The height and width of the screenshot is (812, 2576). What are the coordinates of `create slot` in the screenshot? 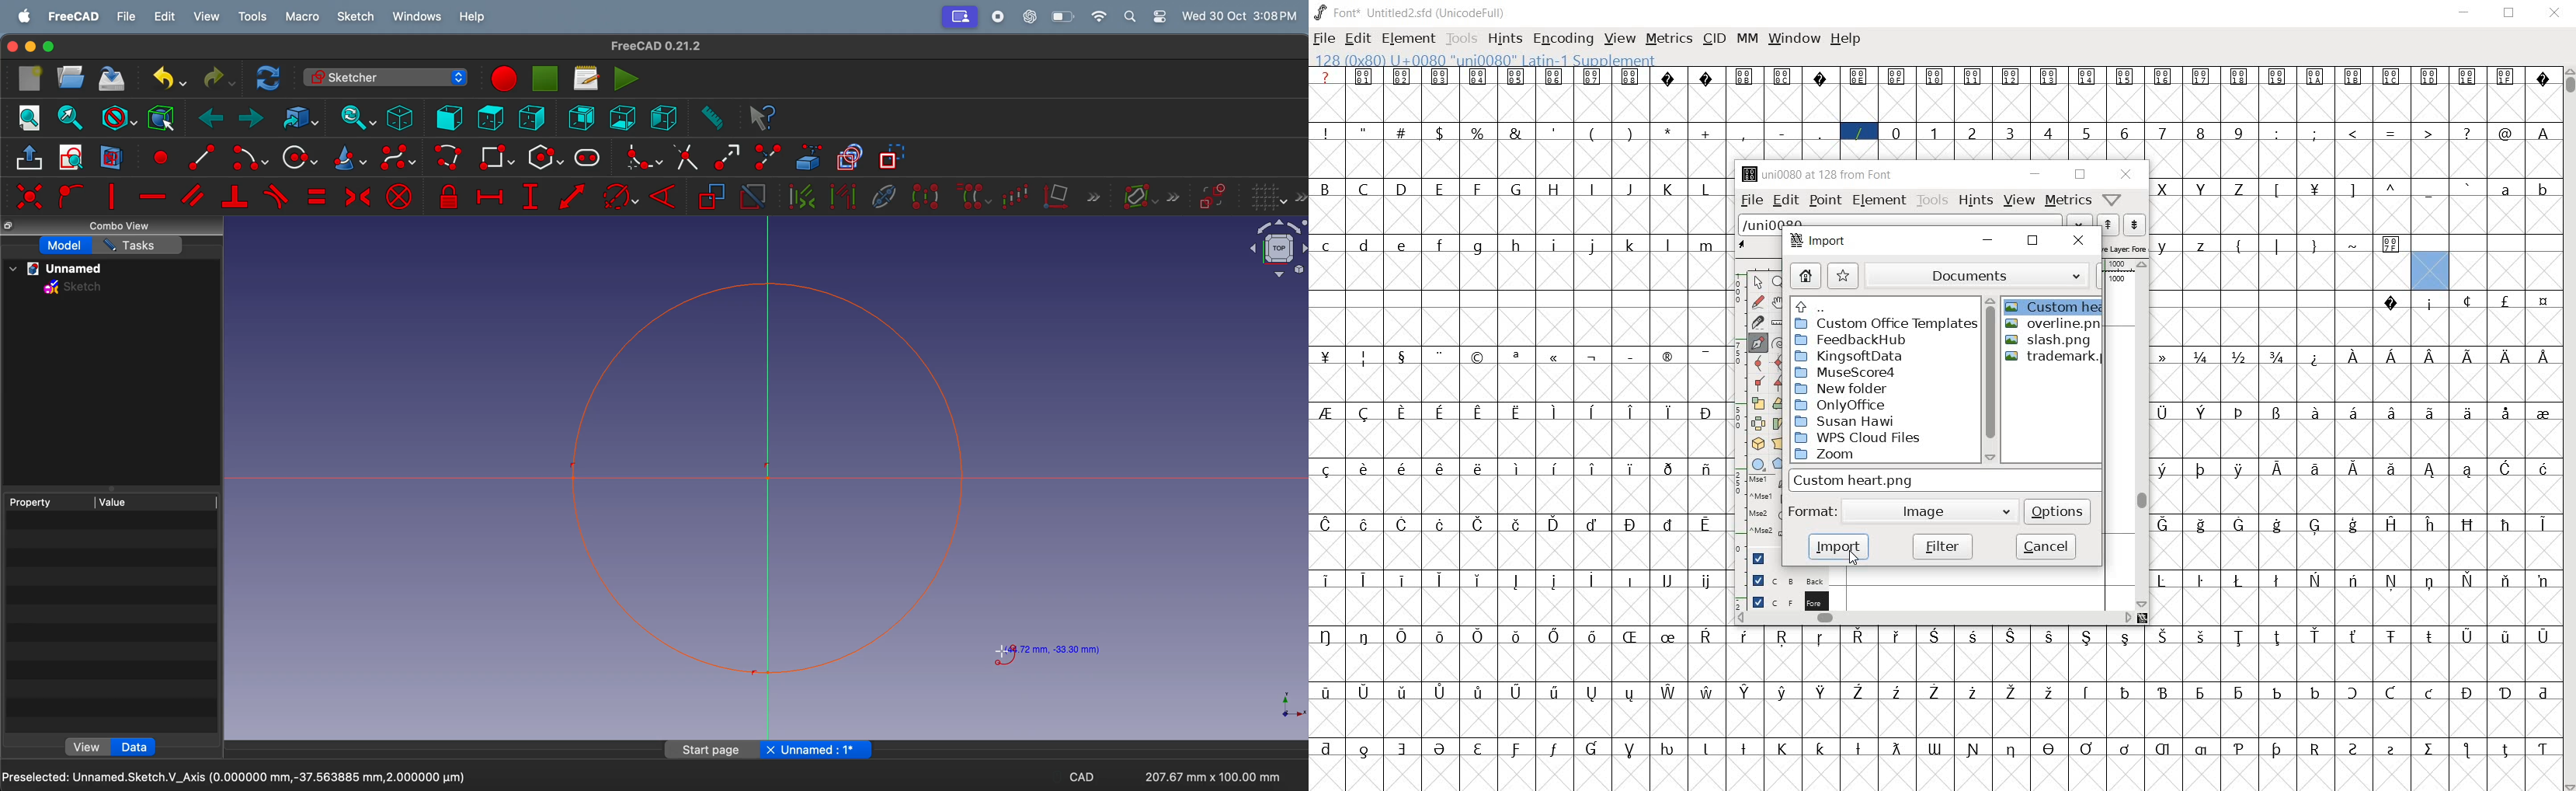 It's located at (588, 158).